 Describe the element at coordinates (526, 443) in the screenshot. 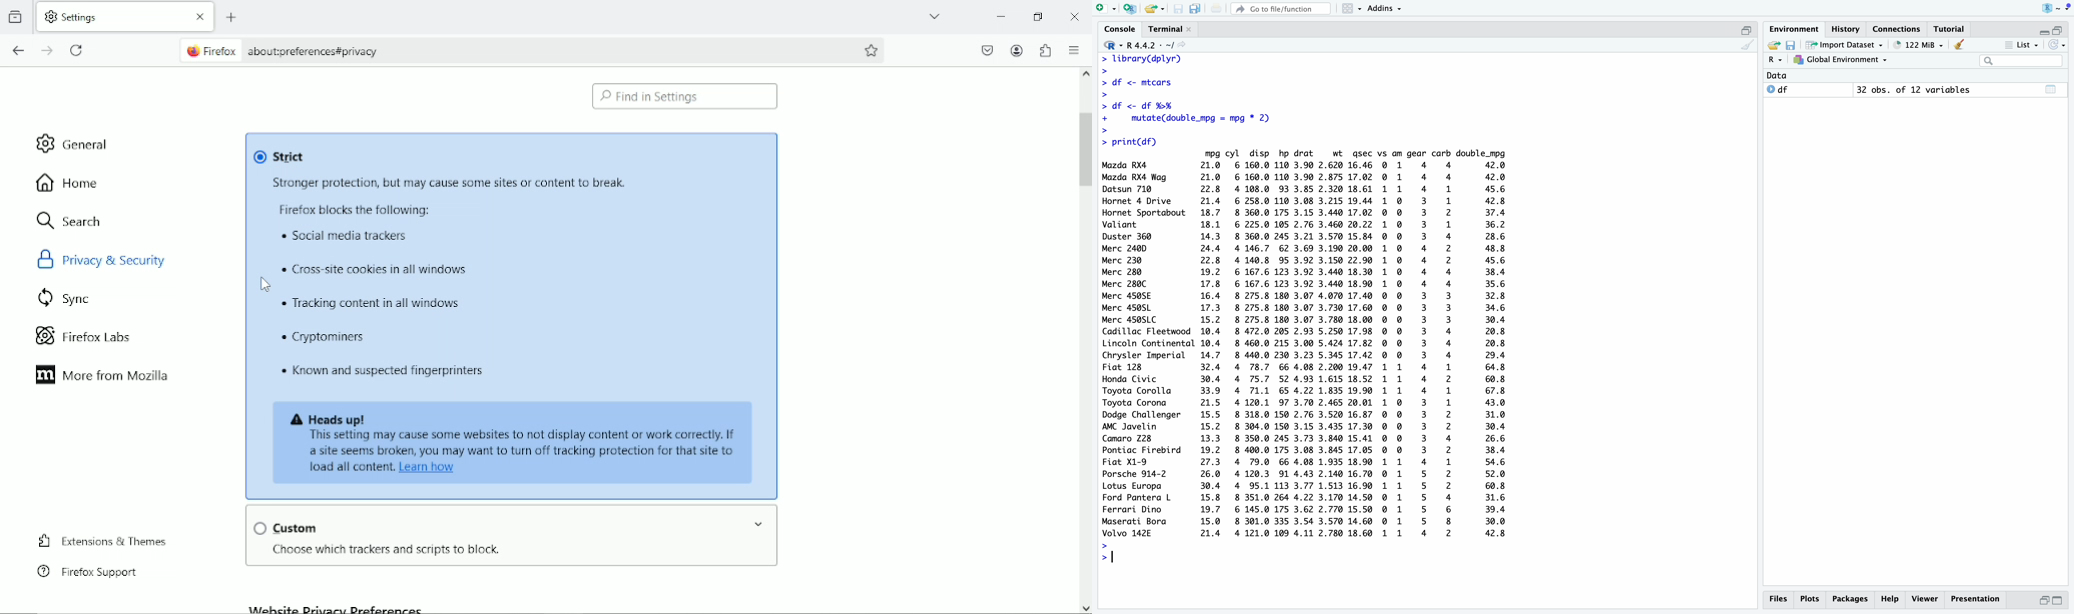

I see `text` at that location.